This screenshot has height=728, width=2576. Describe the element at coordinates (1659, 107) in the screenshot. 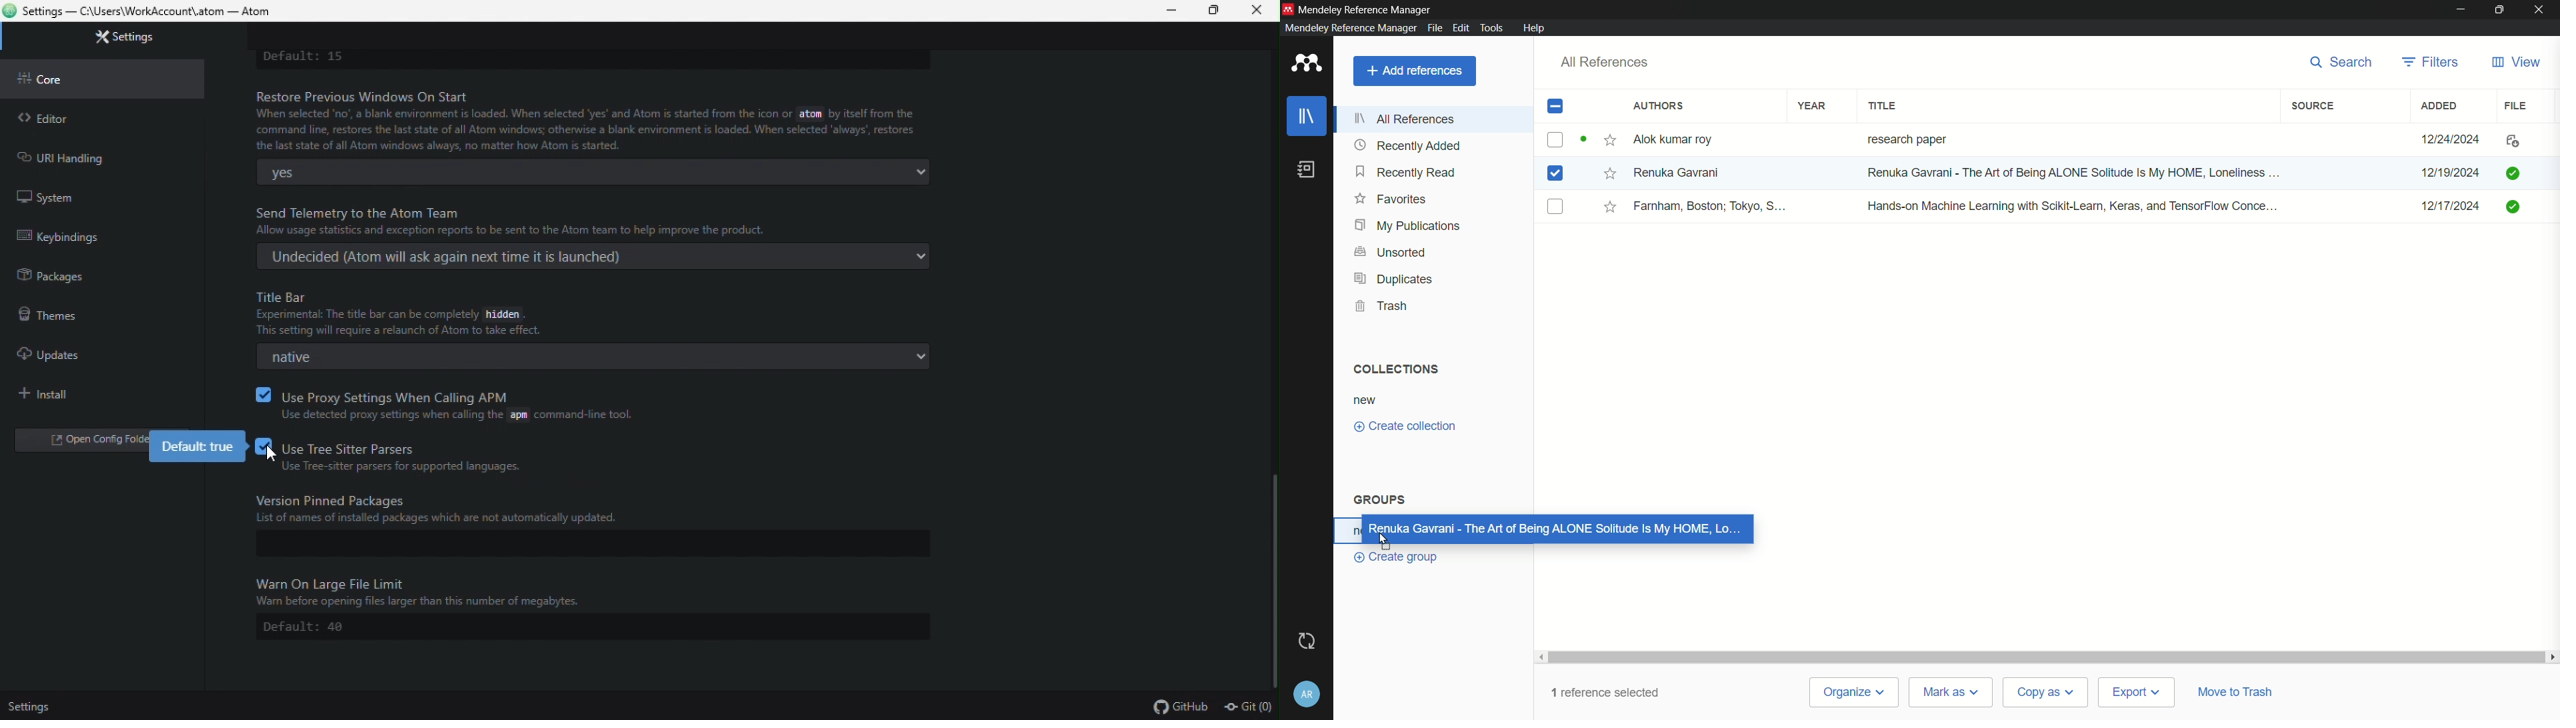

I see `authors` at that location.